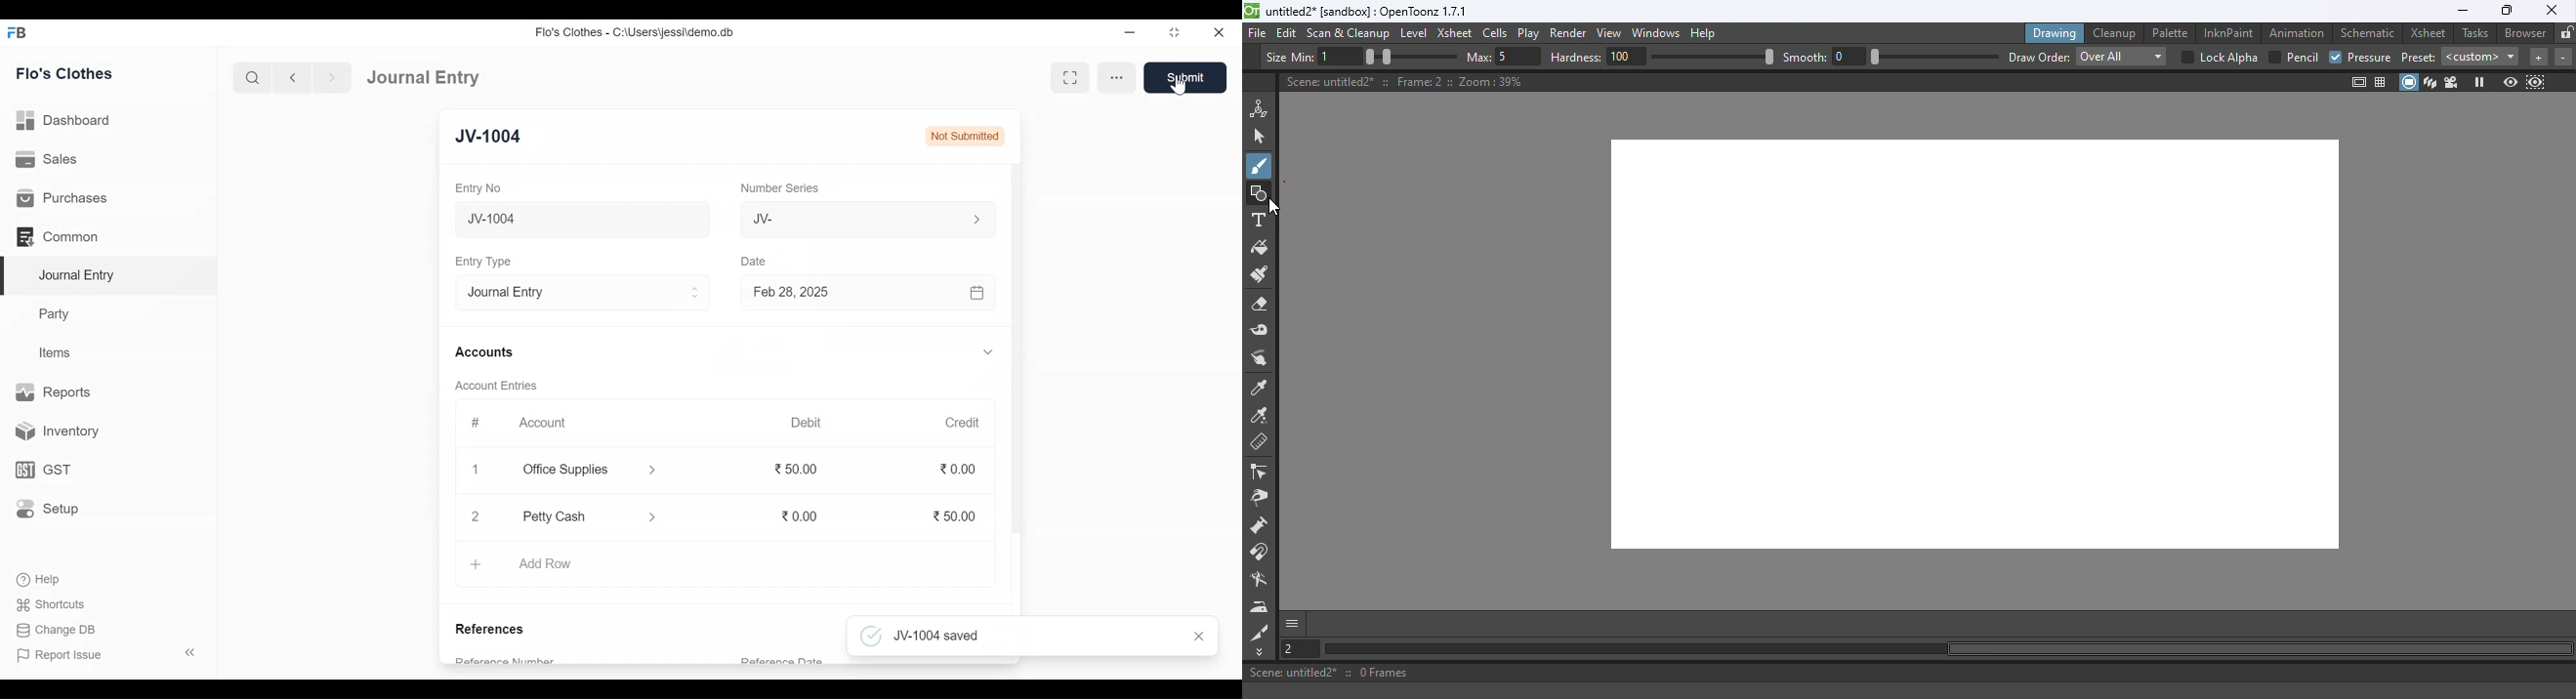 Image resolution: width=2576 pixels, height=700 pixels. I want to click on Account Entries, so click(496, 385).